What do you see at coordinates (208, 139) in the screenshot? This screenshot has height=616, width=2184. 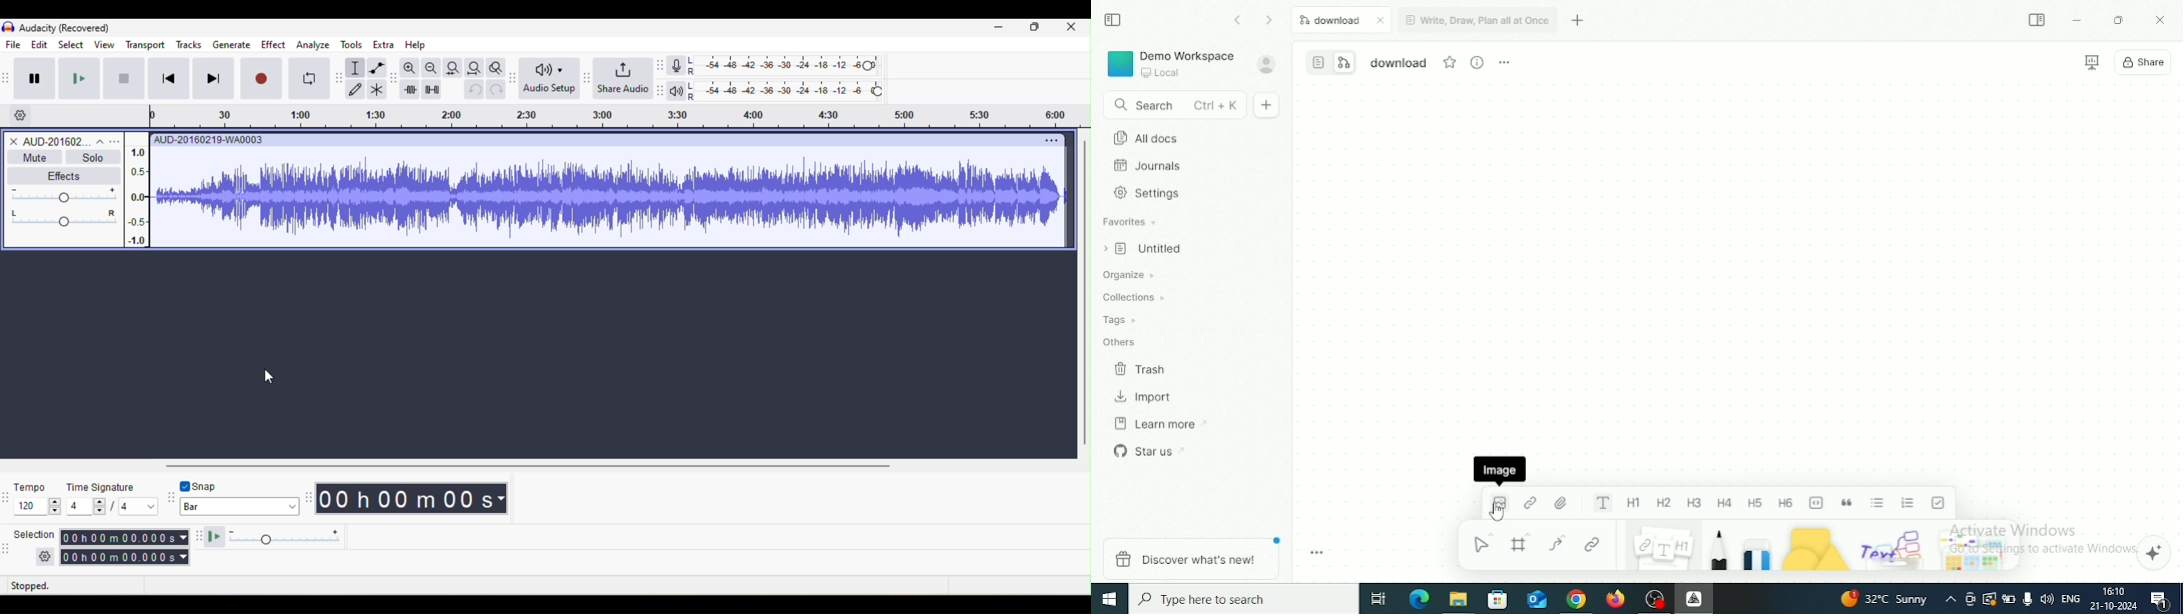 I see `AUD-20160219-WAD0003` at bounding box center [208, 139].